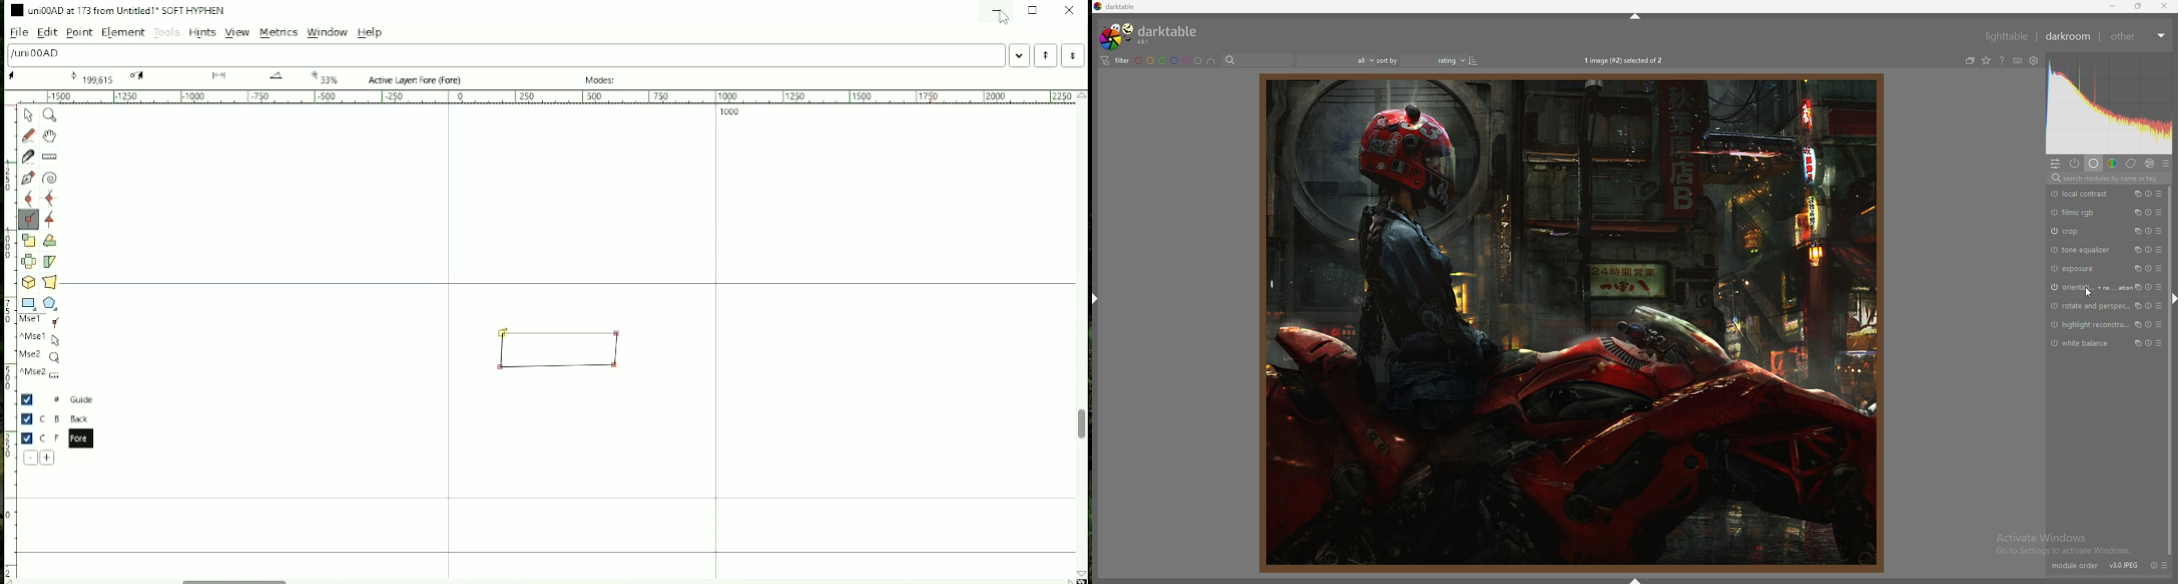  I want to click on Tools, so click(167, 33).